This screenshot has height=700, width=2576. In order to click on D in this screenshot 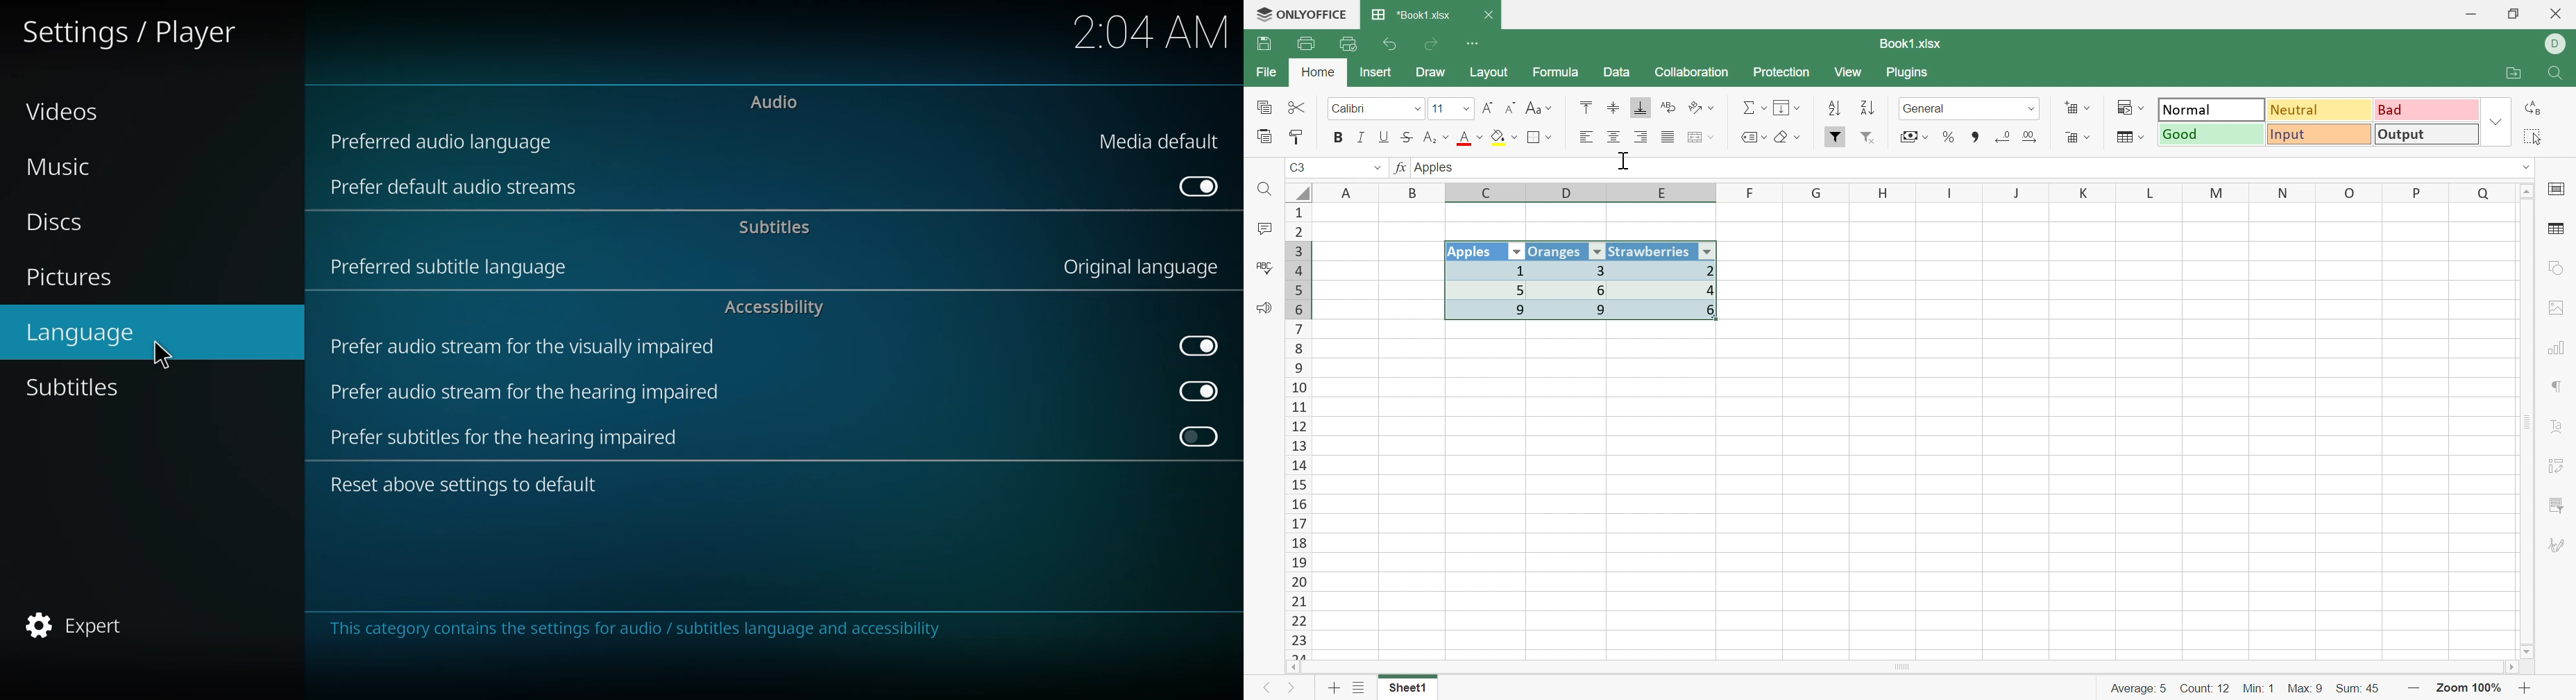, I will do `click(2556, 44)`.